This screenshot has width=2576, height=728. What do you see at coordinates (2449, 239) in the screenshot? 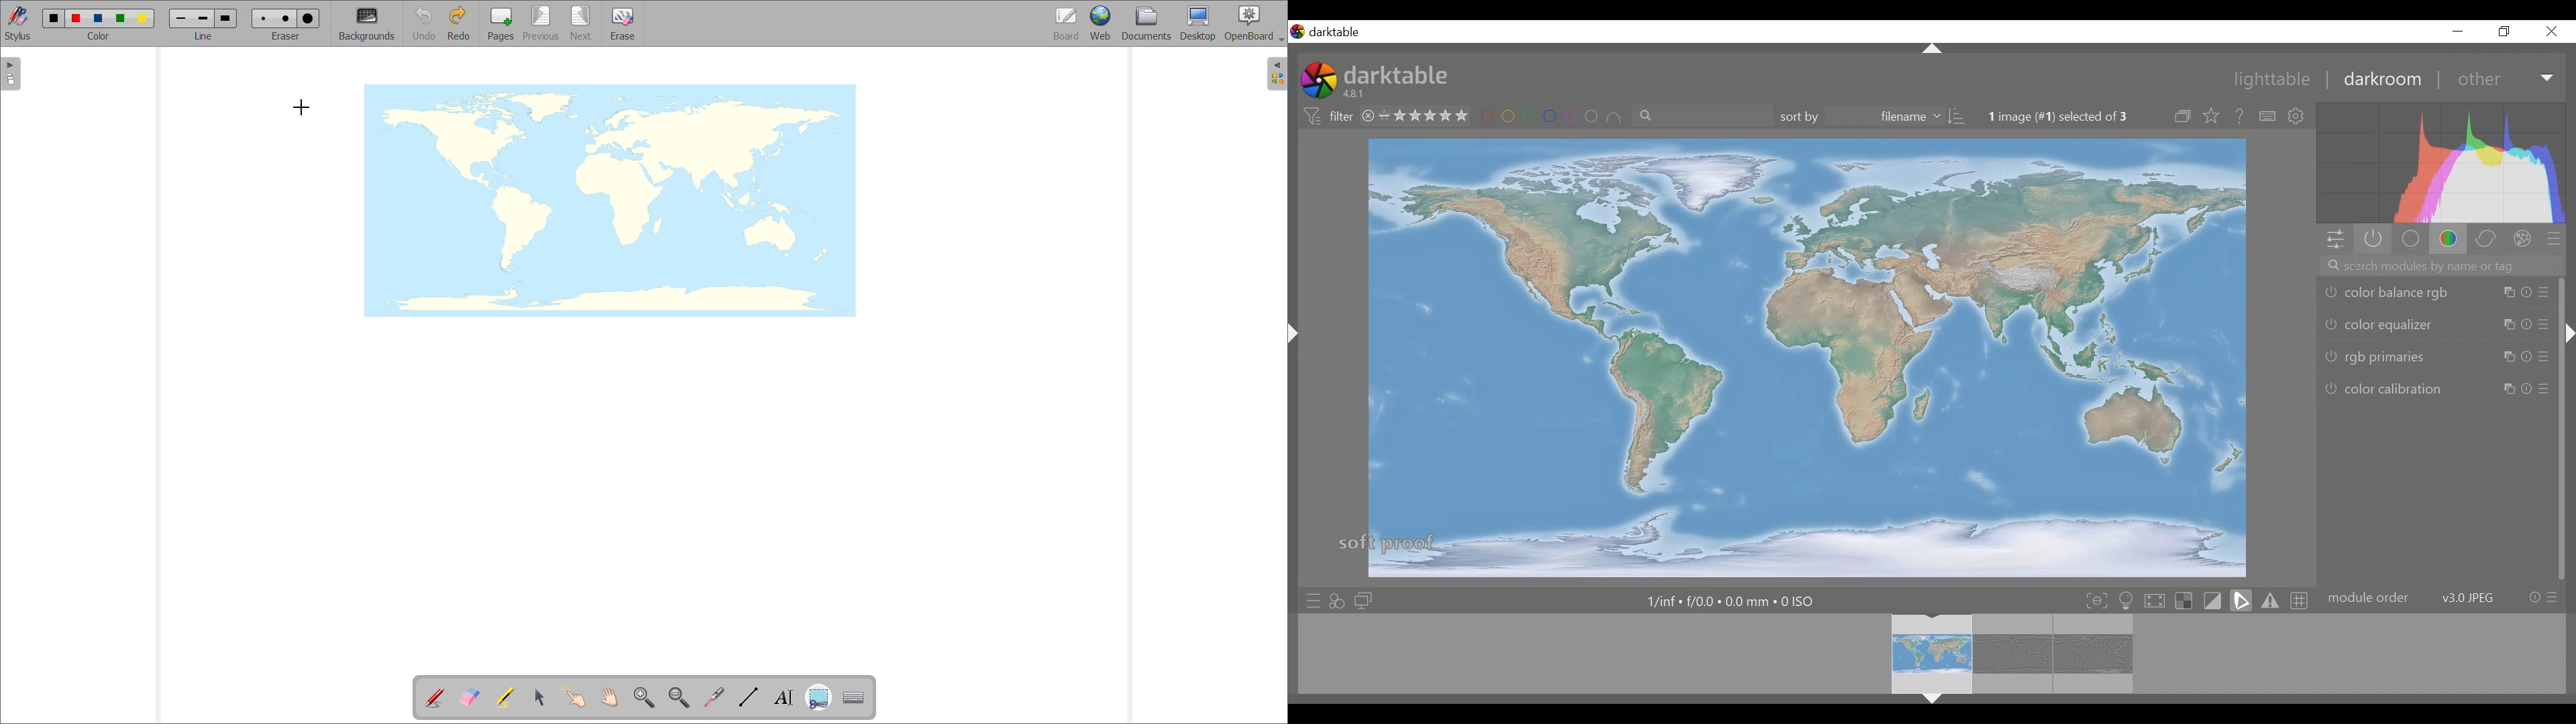
I see `color` at bounding box center [2449, 239].